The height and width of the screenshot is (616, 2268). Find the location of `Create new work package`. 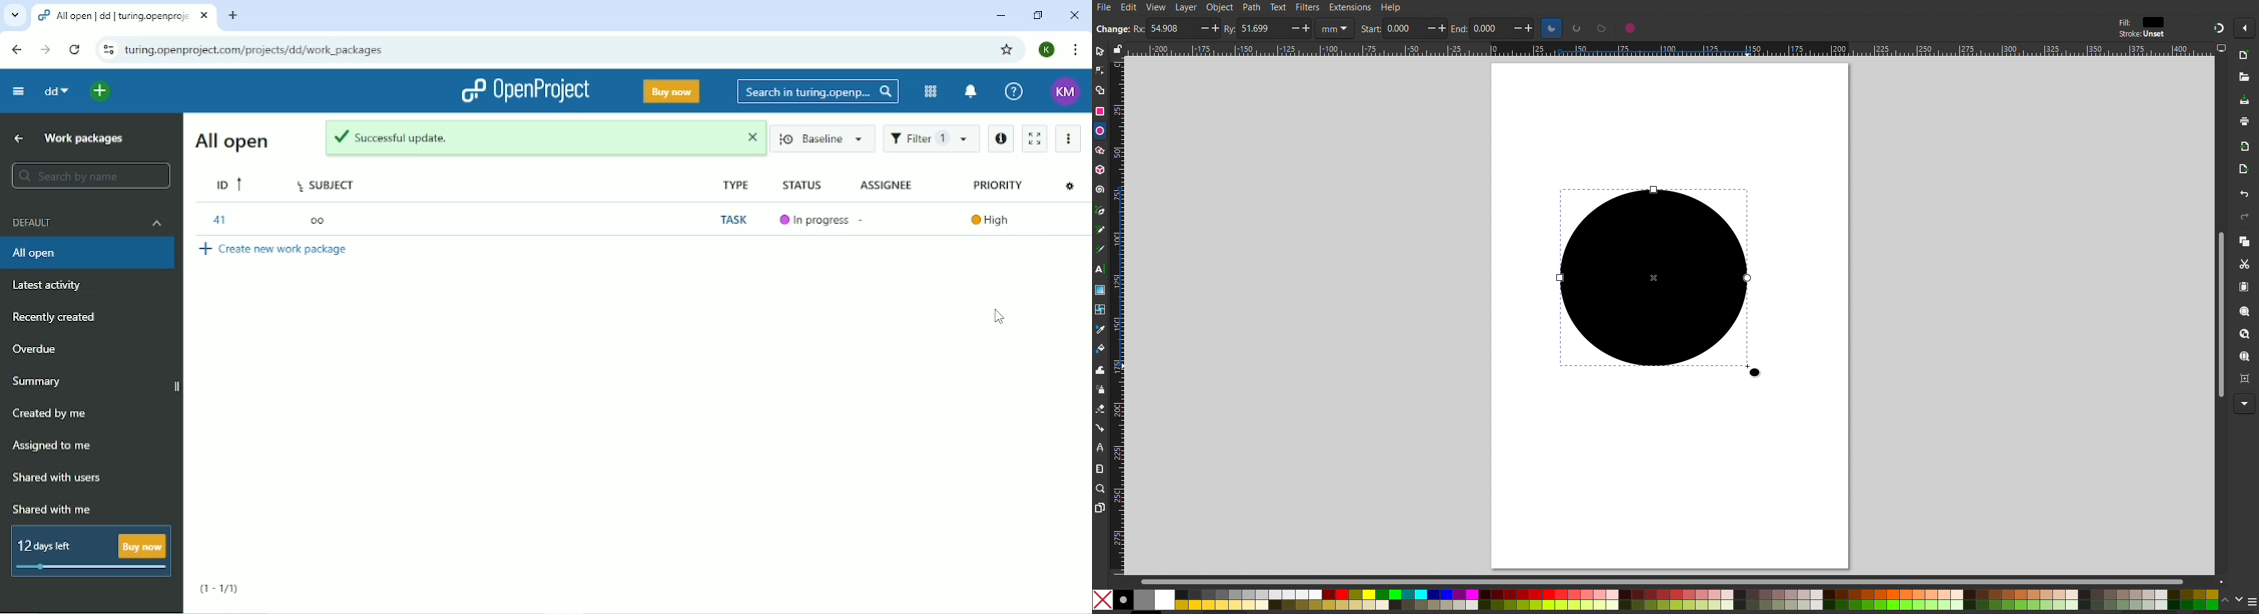

Create new work package is located at coordinates (278, 249).